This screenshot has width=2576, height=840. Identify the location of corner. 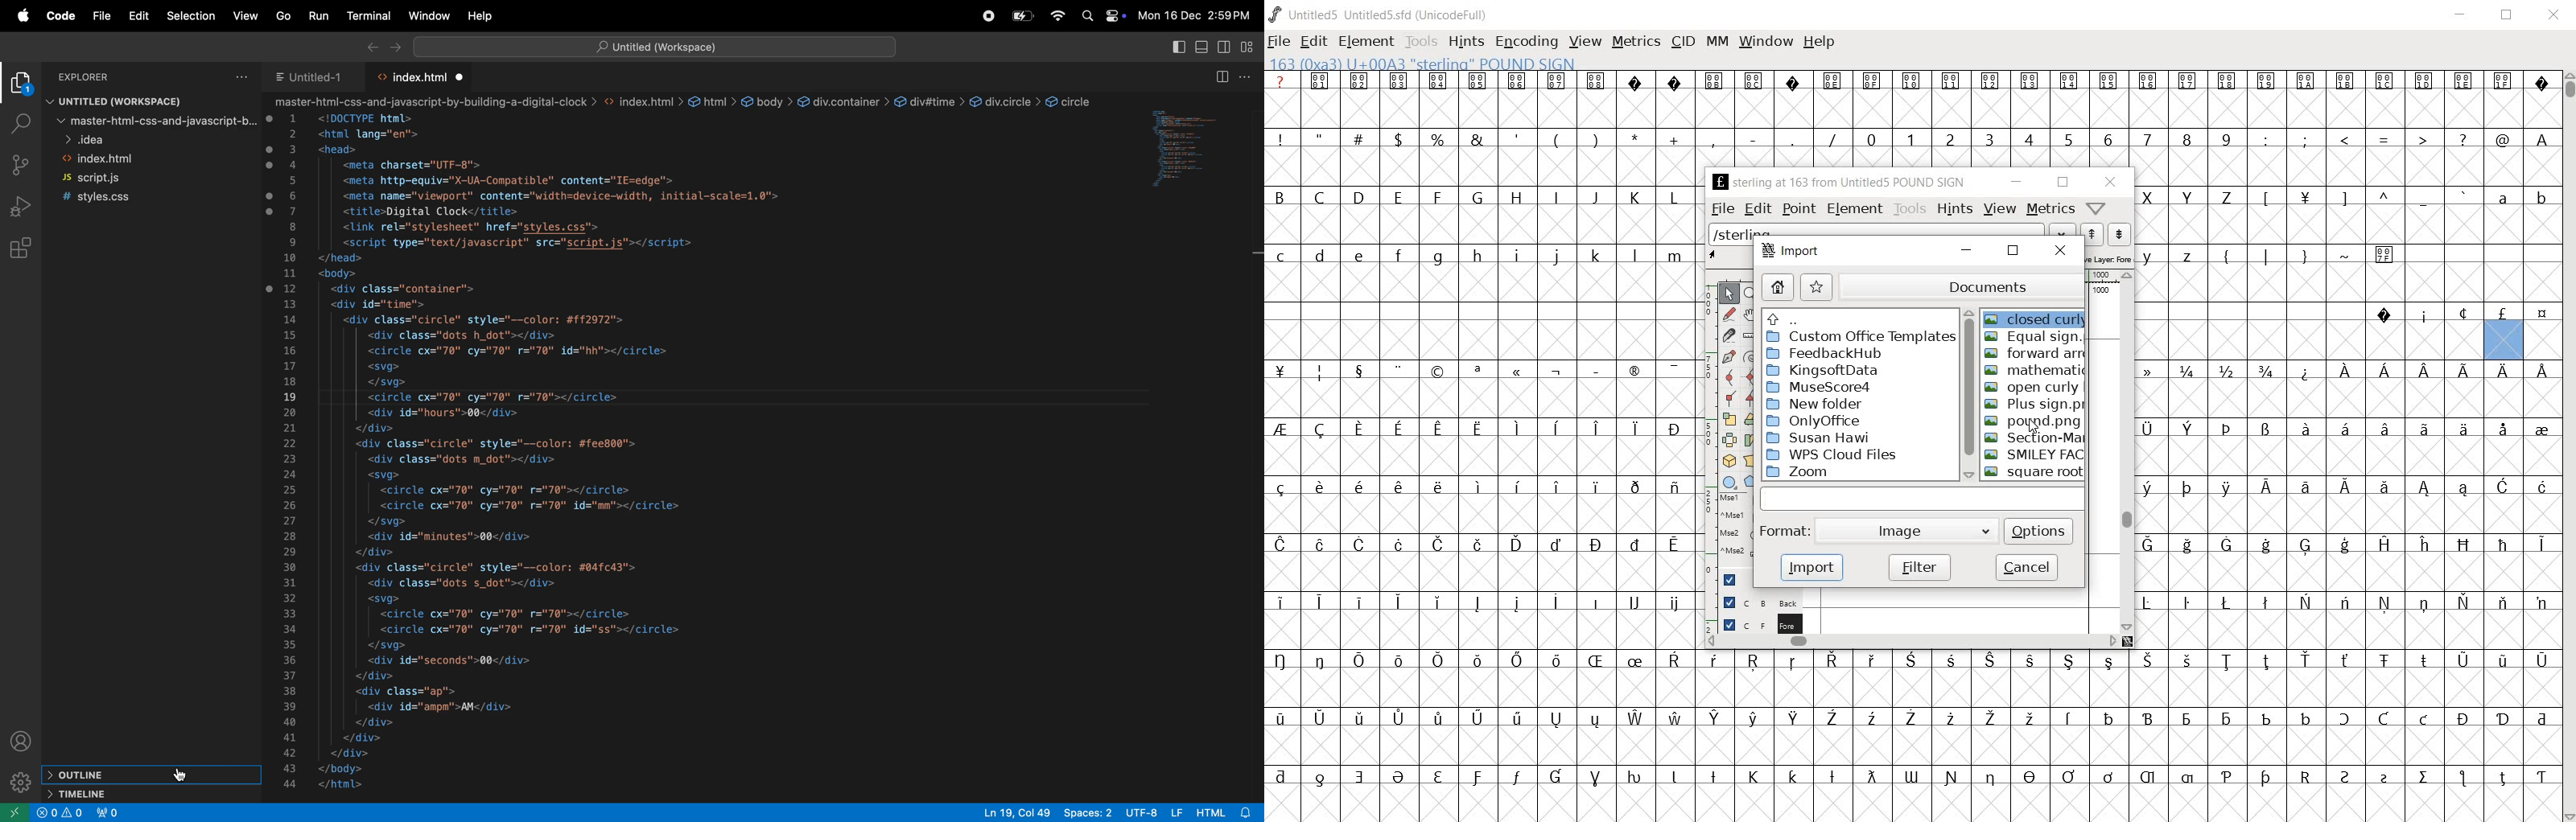
(1733, 401).